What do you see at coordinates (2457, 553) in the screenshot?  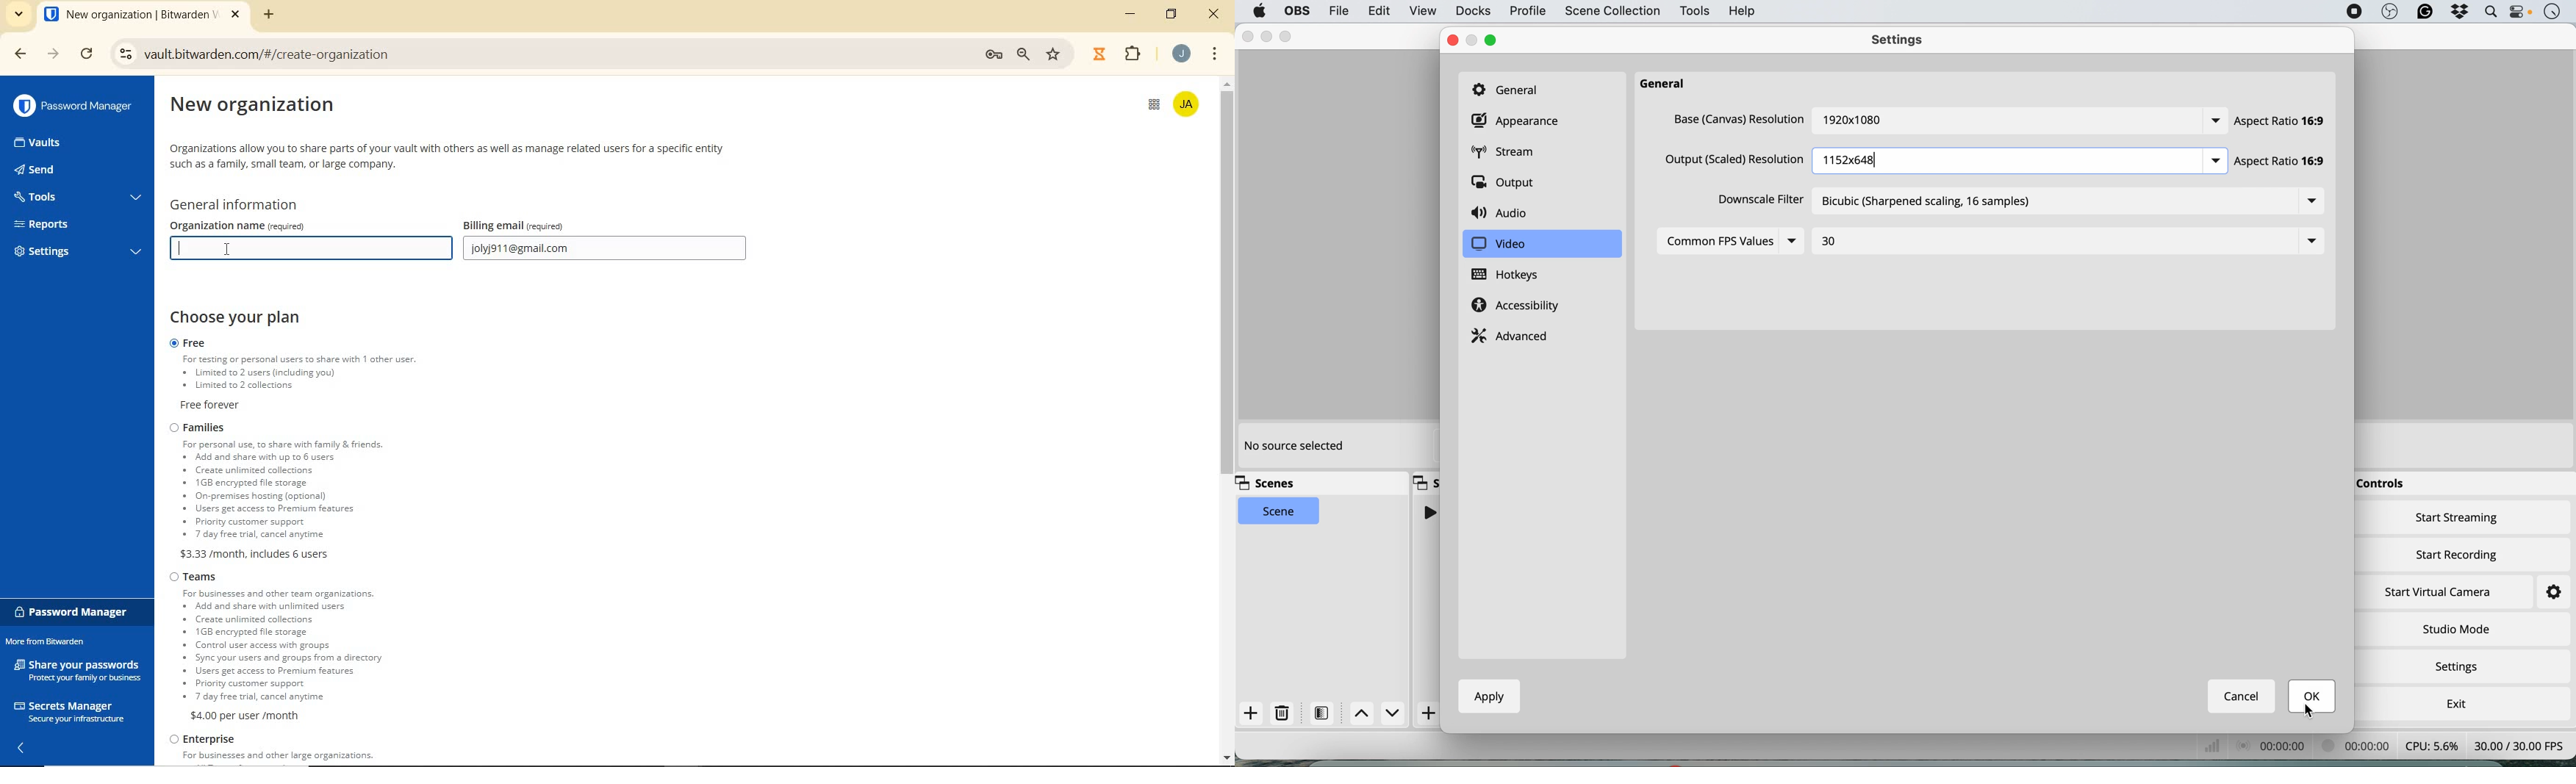 I see `start recording` at bounding box center [2457, 553].